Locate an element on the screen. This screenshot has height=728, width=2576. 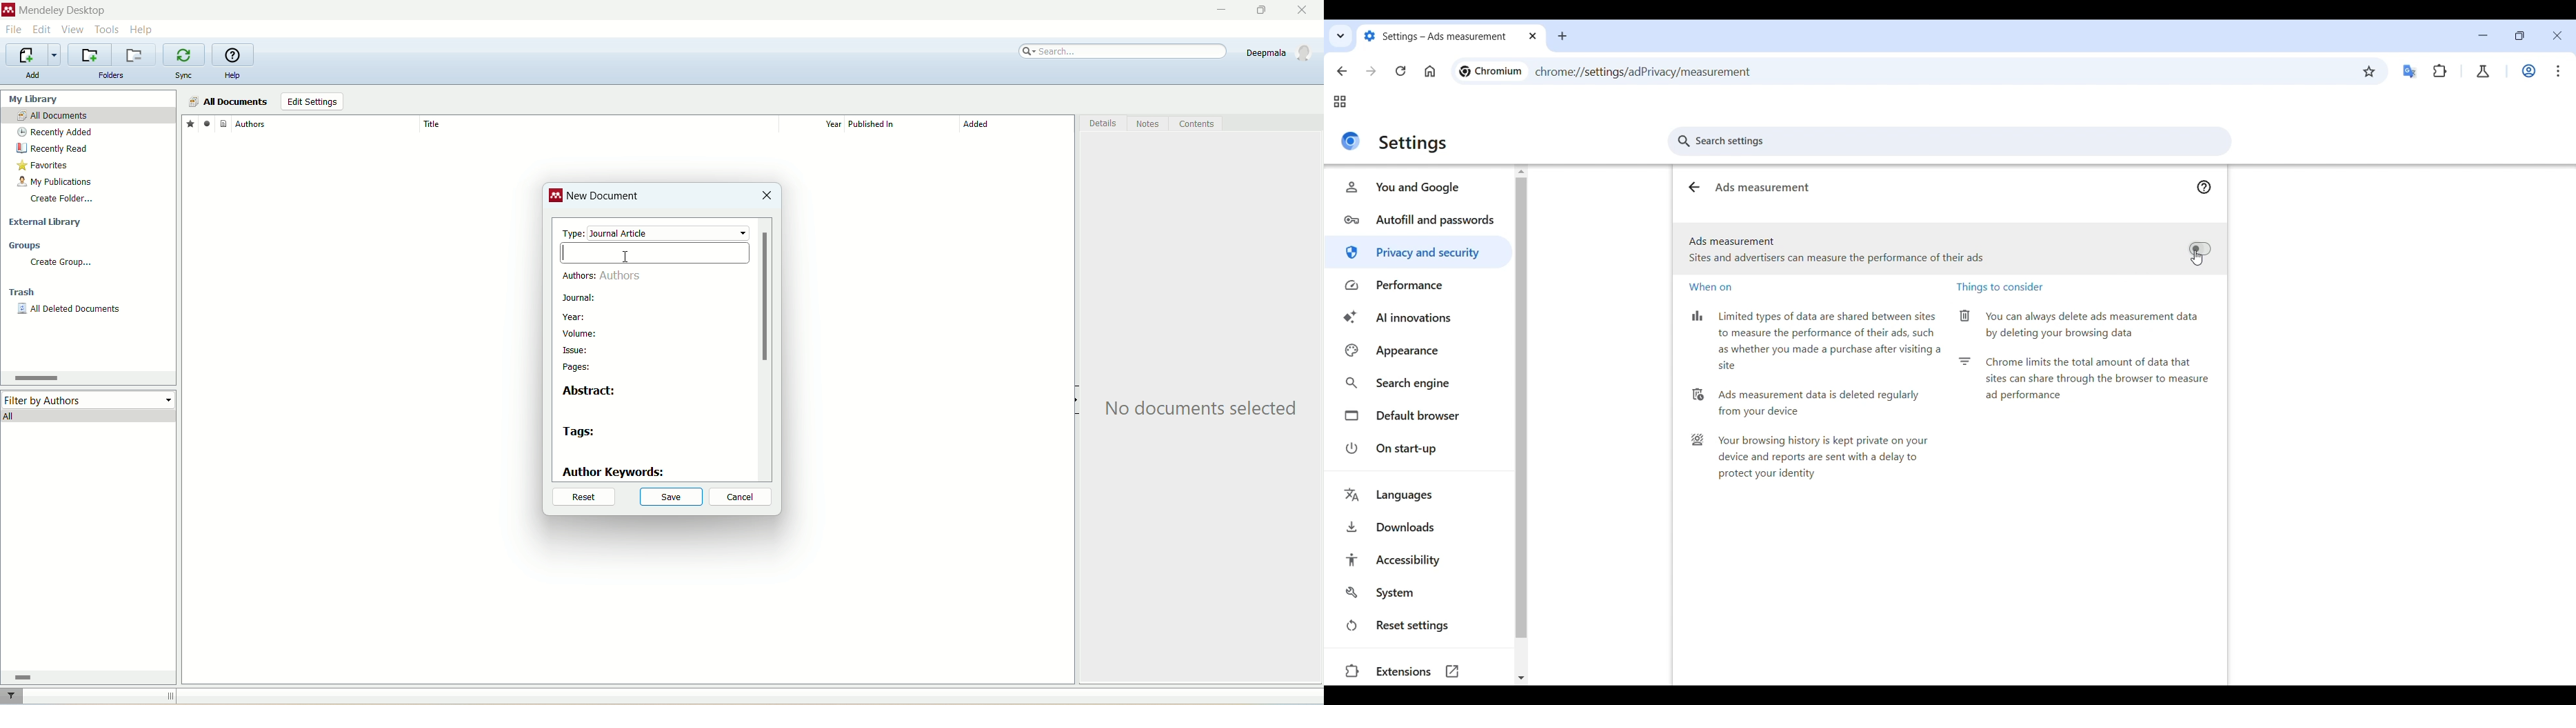
sync is located at coordinates (185, 76).